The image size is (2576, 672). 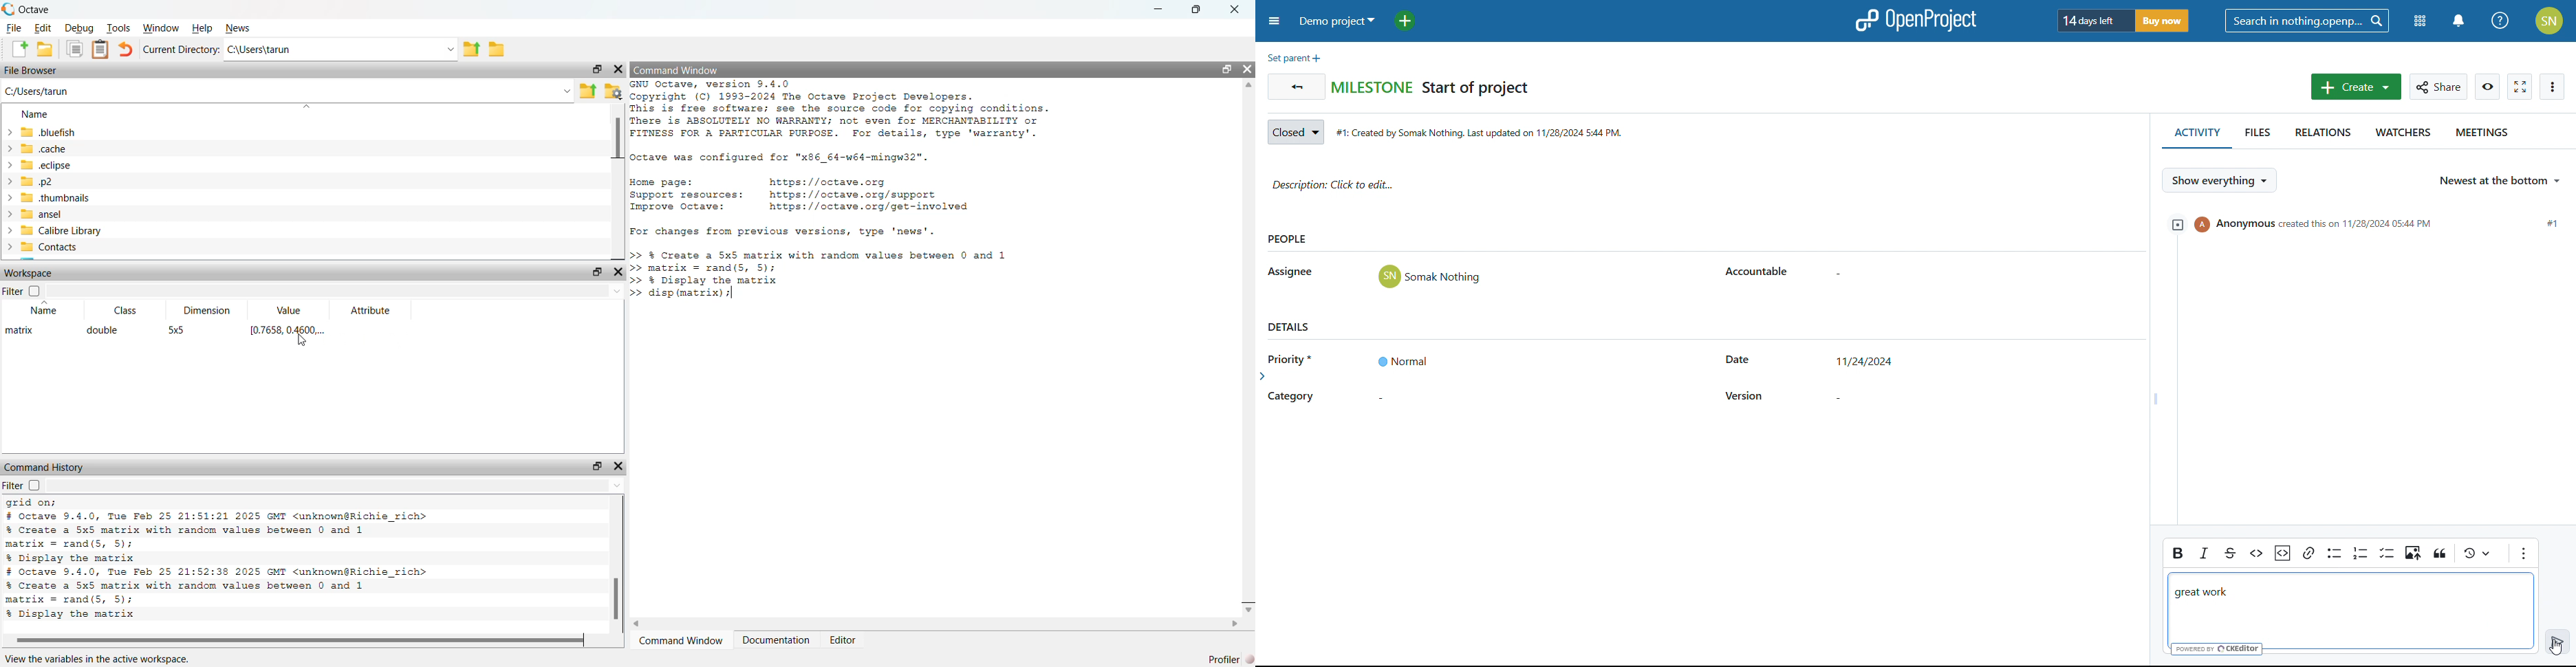 What do you see at coordinates (2202, 592) in the screenshot?
I see `great work` at bounding box center [2202, 592].